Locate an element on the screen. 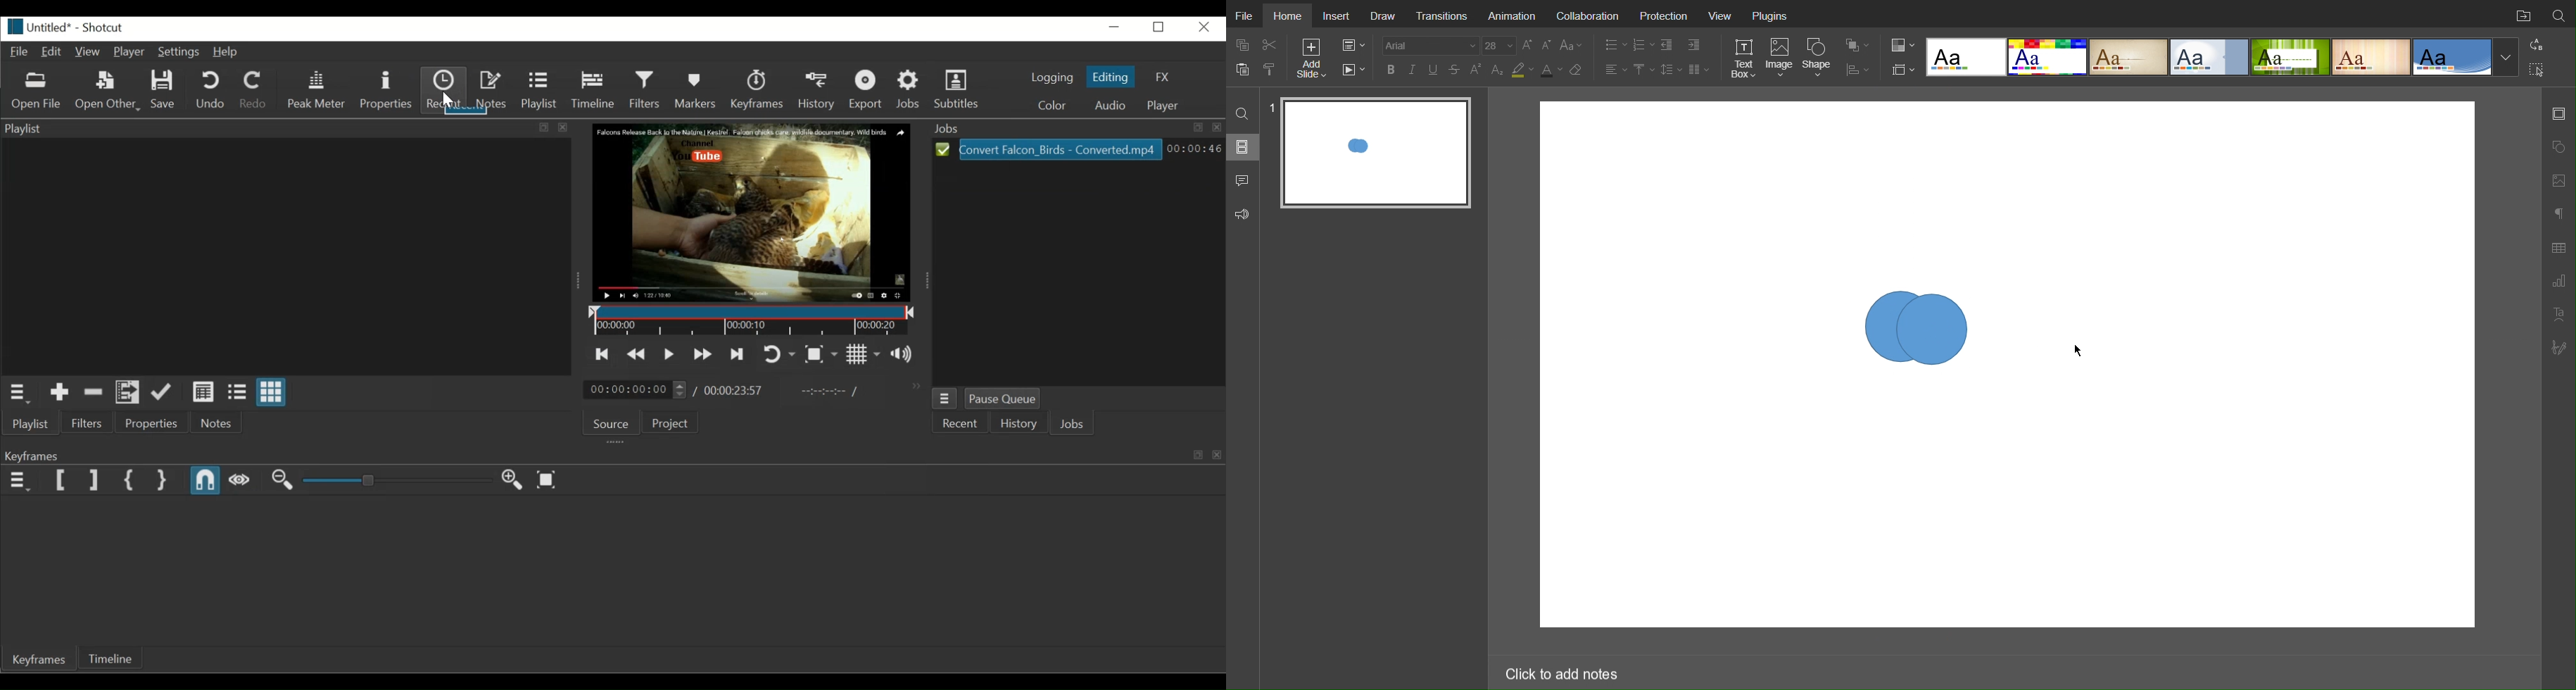 The width and height of the screenshot is (2576, 700). Source is located at coordinates (612, 422).